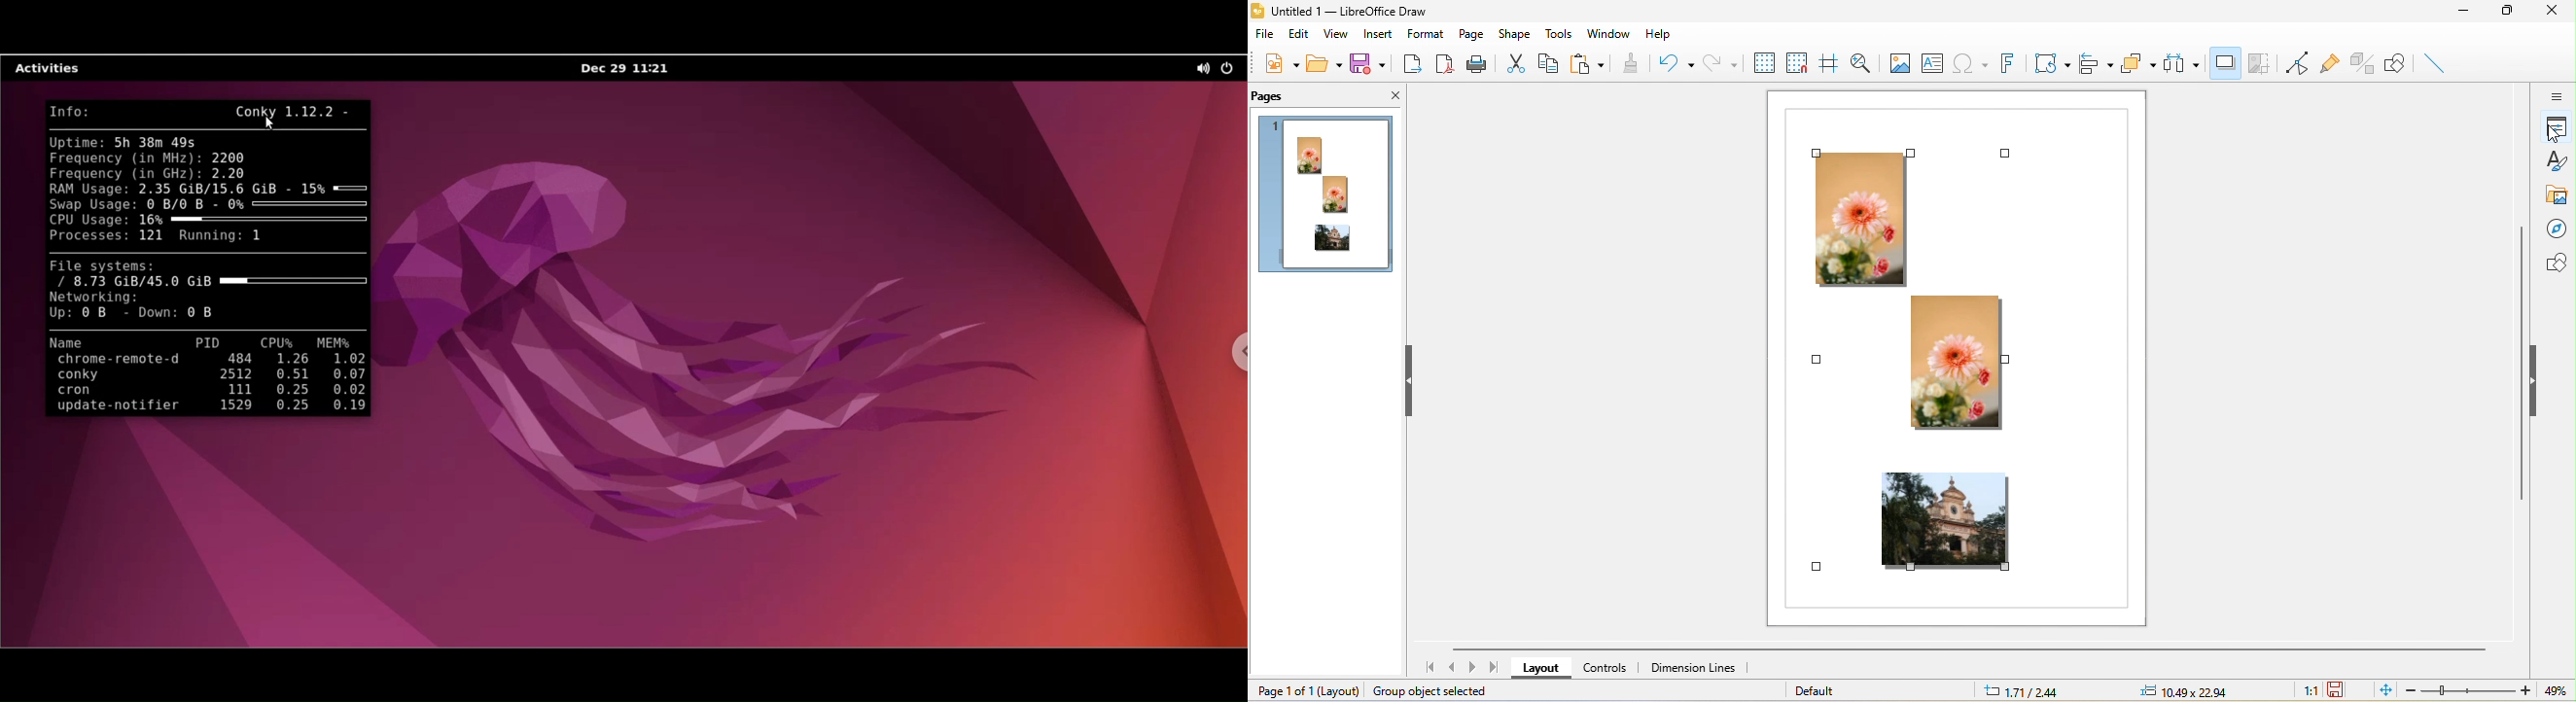 The width and height of the screenshot is (2576, 728). Describe the element at coordinates (2184, 690) in the screenshot. I see `10.49x22.94` at that location.